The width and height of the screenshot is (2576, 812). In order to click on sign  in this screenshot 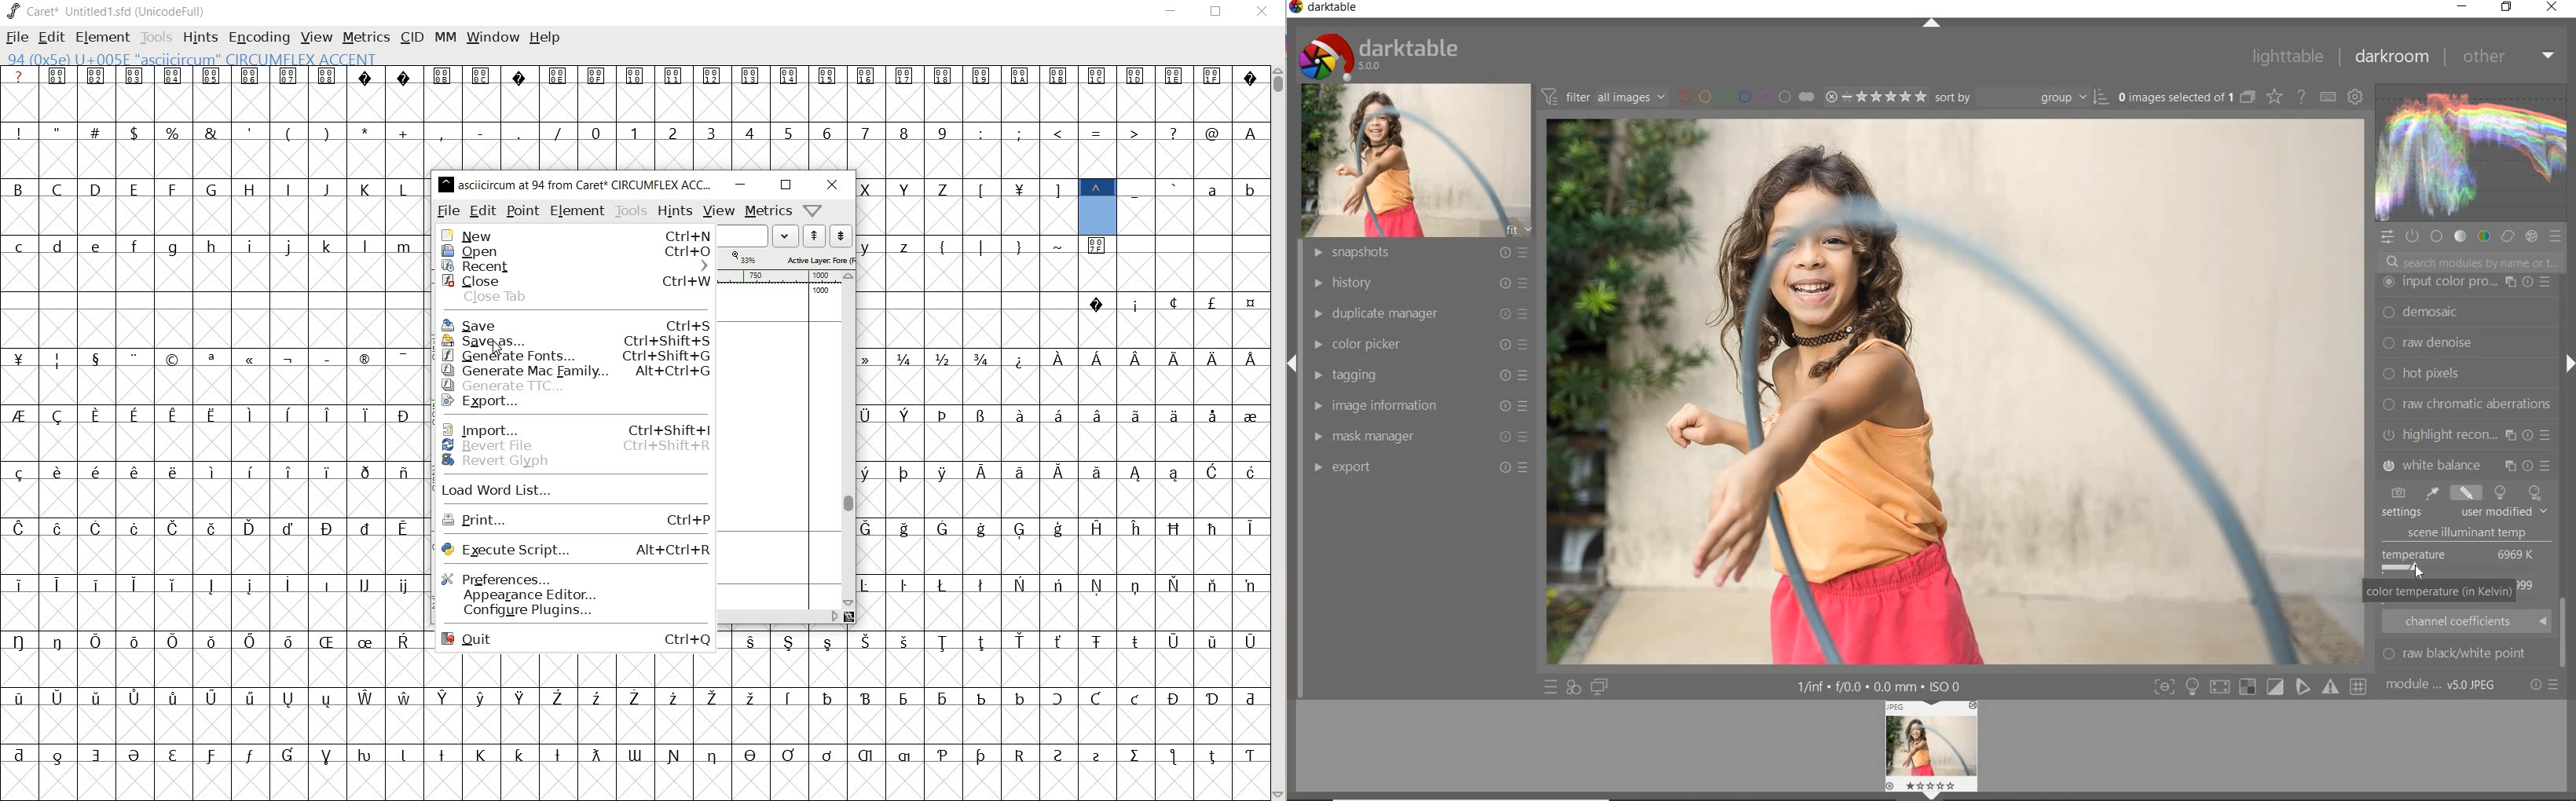, I will do `click(2192, 687)`.